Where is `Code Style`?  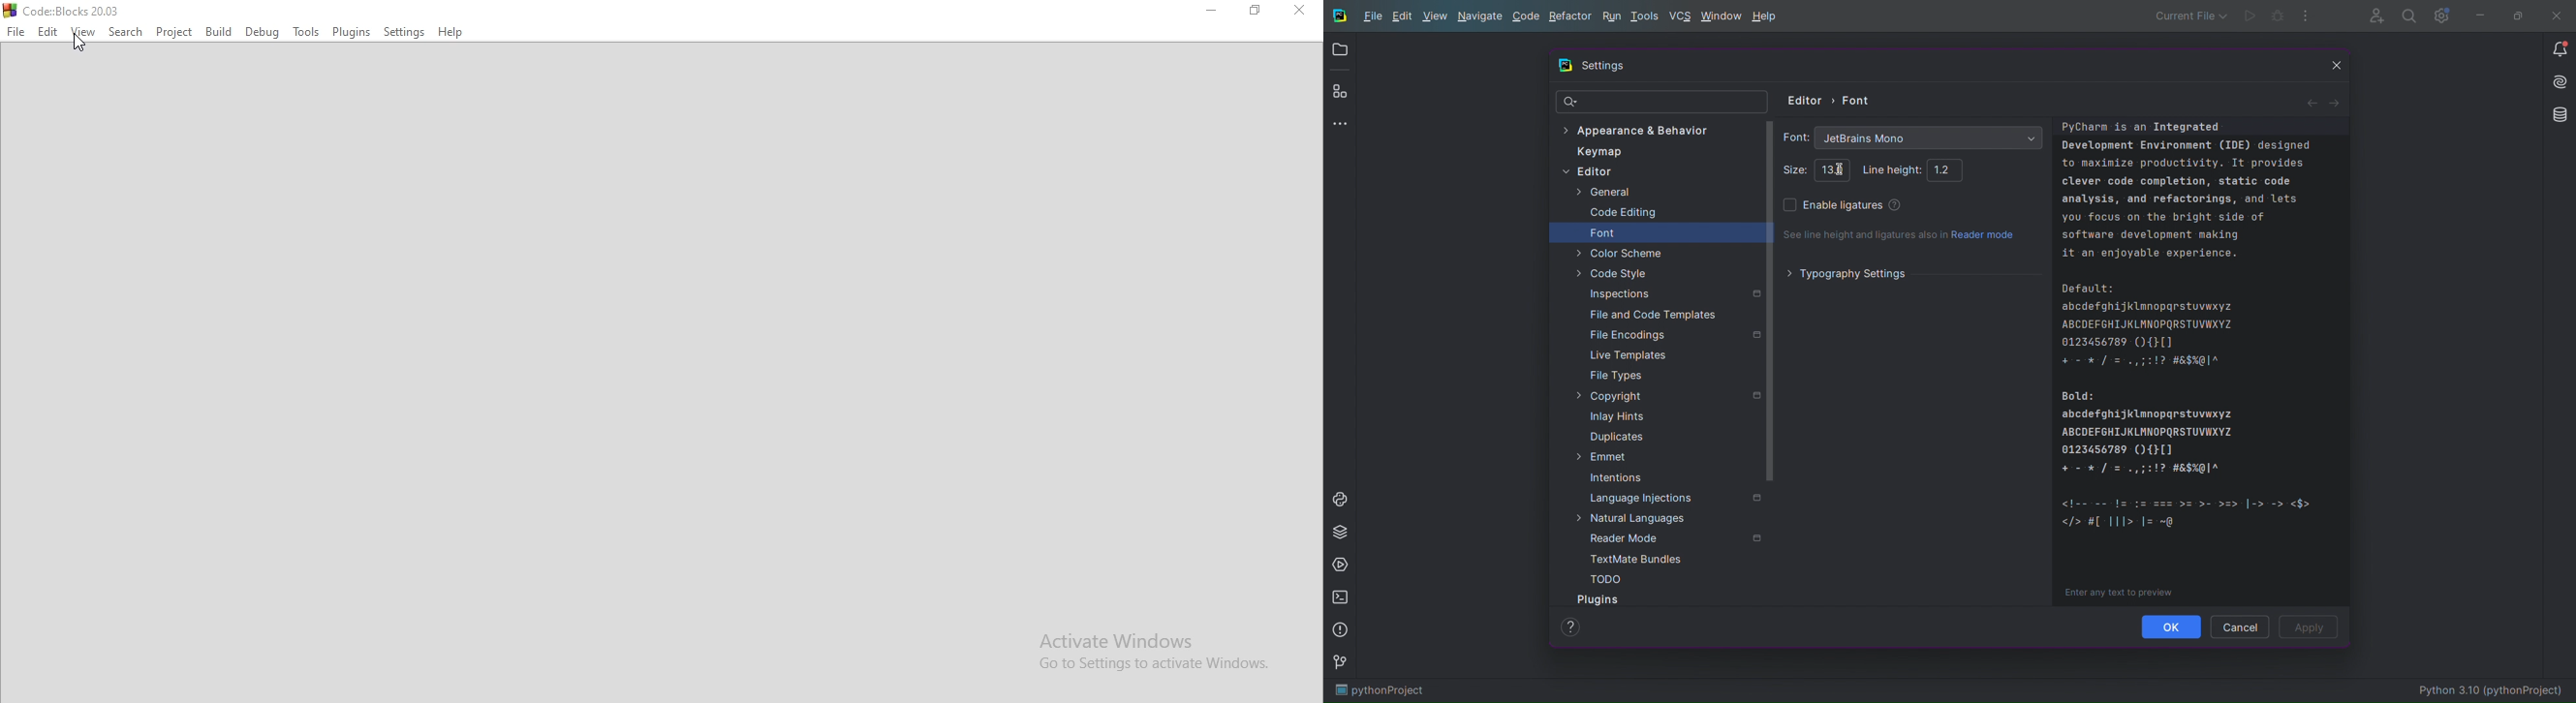
Code Style is located at coordinates (1611, 273).